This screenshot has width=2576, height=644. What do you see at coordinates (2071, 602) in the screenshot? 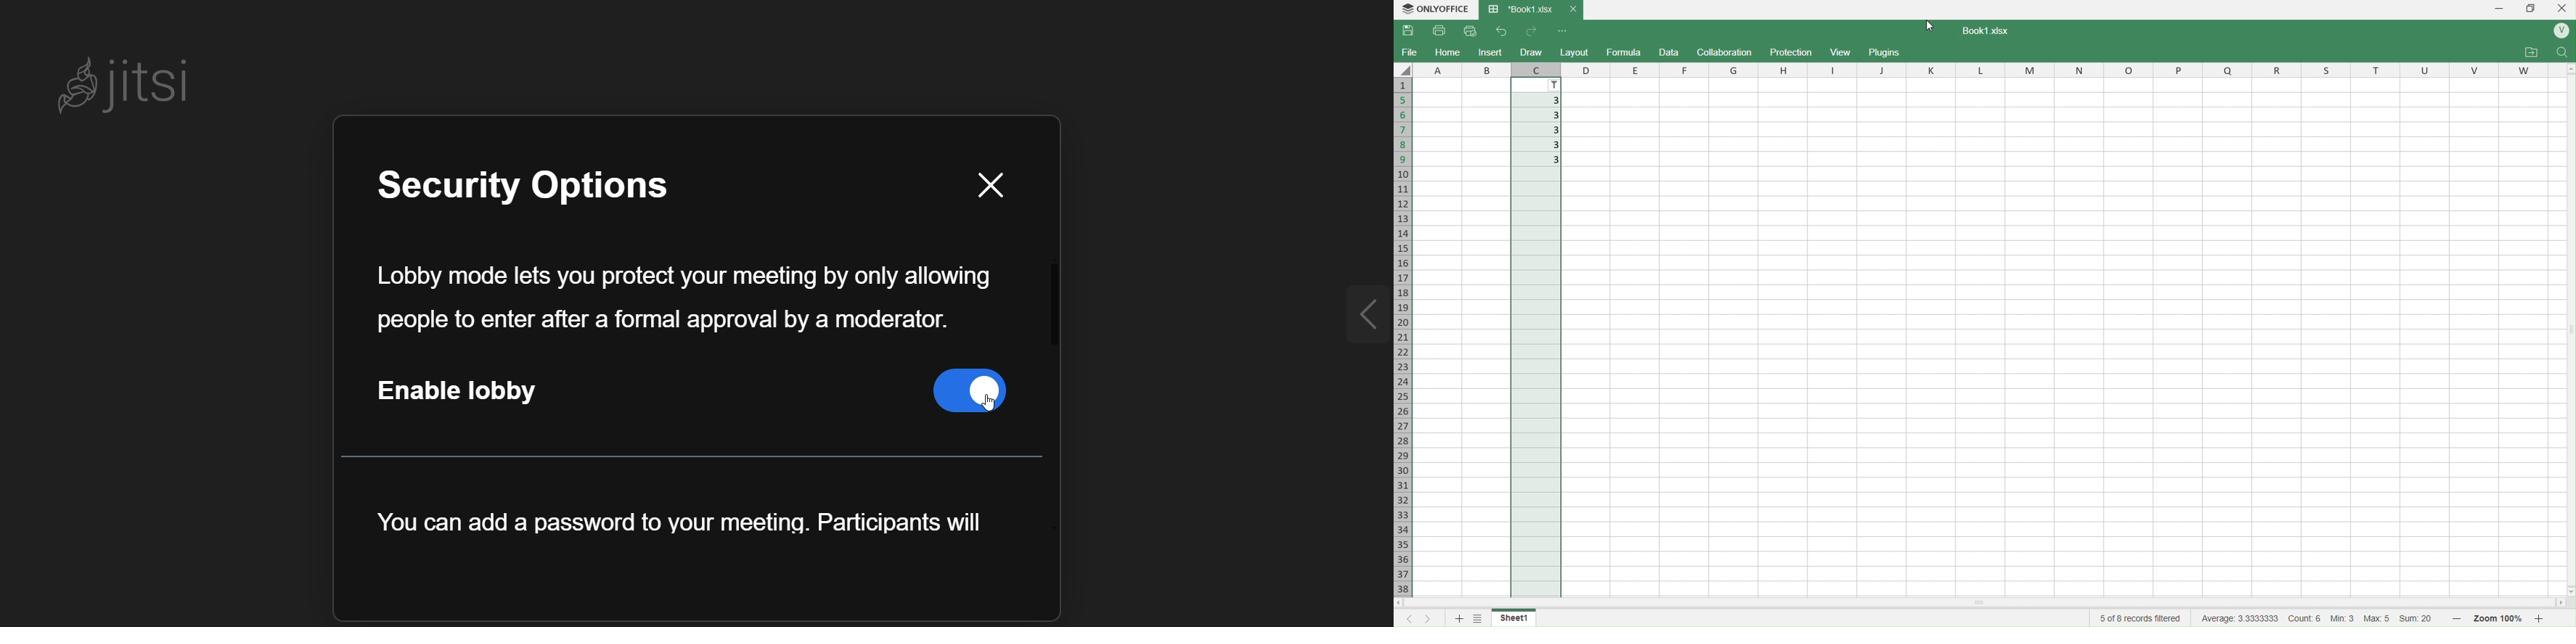
I see `Scrollbar` at bounding box center [2071, 602].